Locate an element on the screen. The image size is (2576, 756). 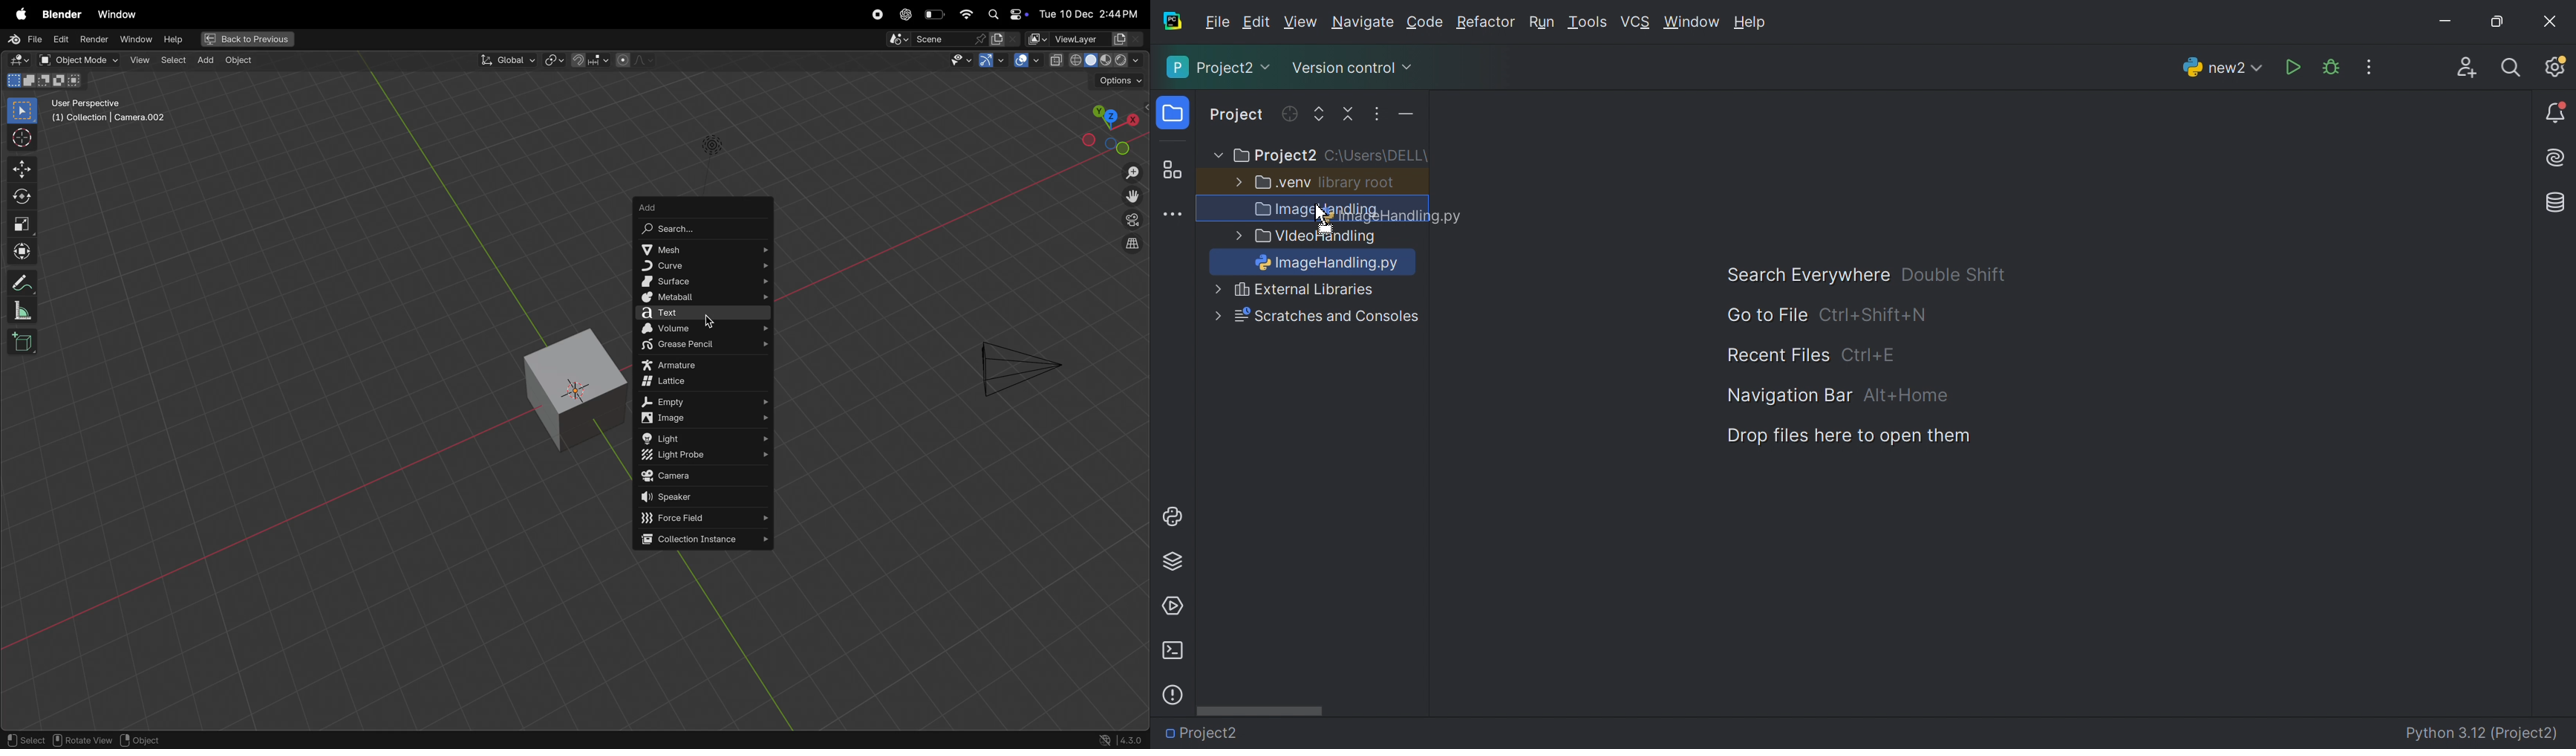
dateand time is located at coordinates (1091, 13).